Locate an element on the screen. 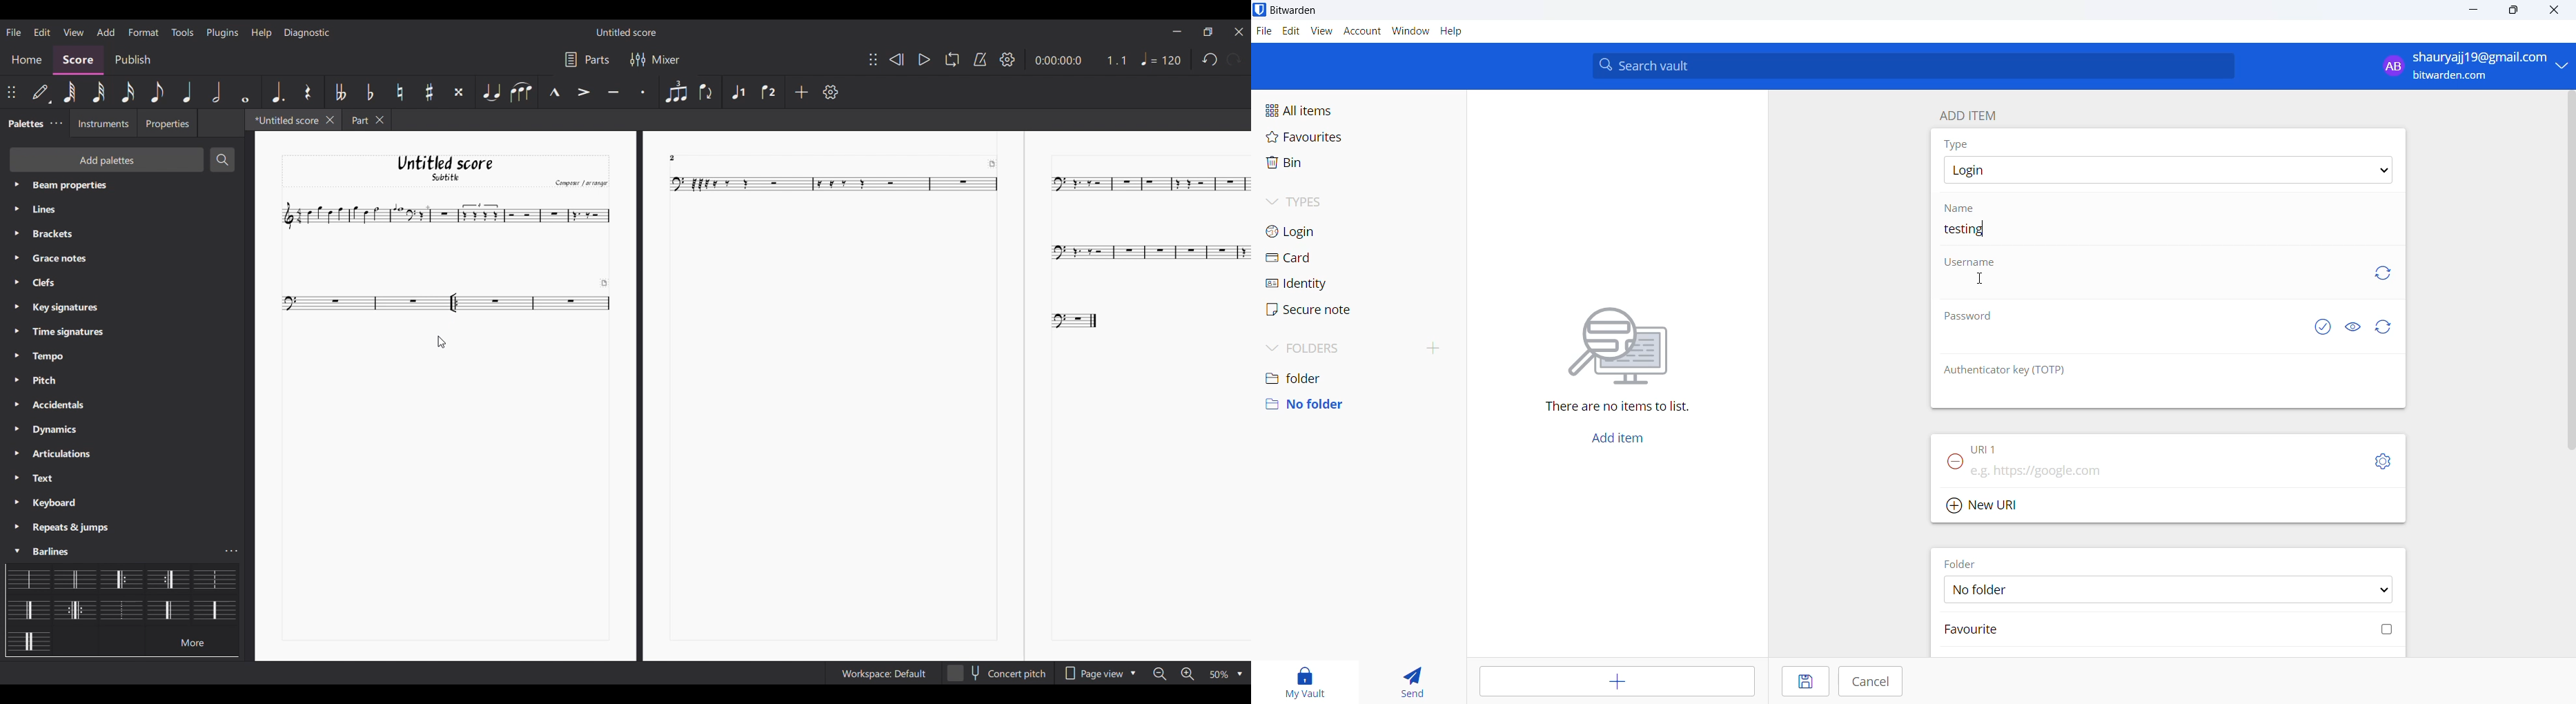 This screenshot has width=2576, height=728. Page view options is located at coordinates (1098, 673).